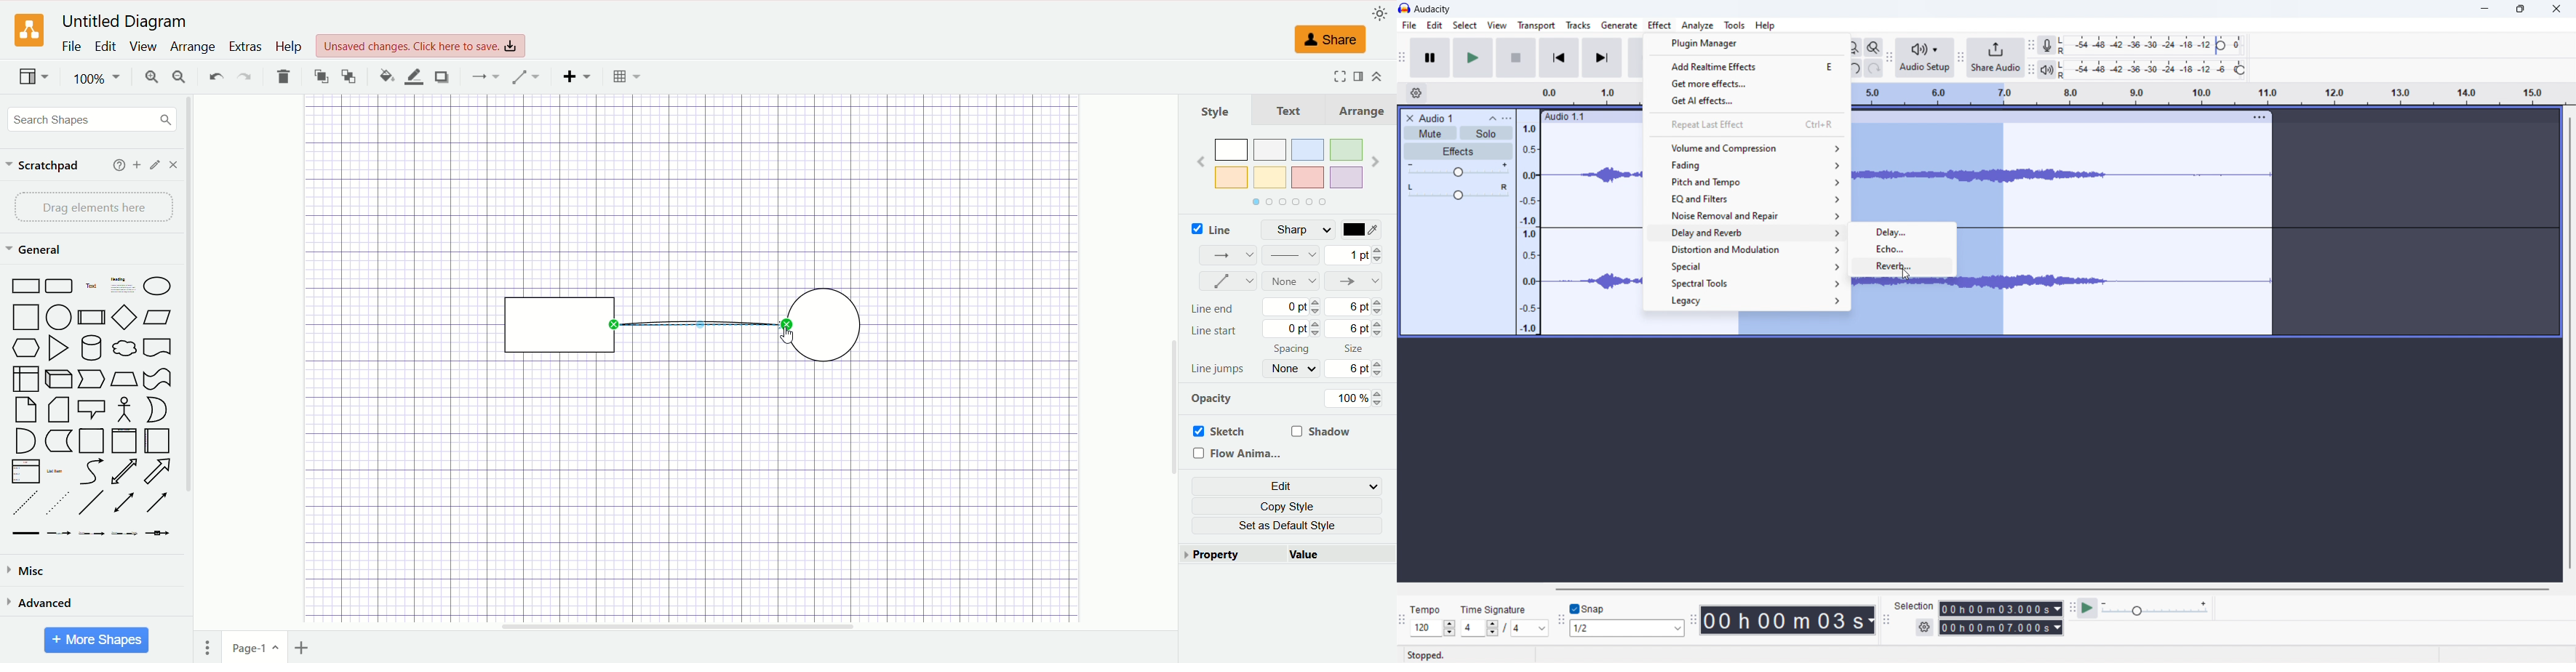 The height and width of the screenshot is (672, 2576). Describe the element at coordinates (34, 249) in the screenshot. I see `general` at that location.